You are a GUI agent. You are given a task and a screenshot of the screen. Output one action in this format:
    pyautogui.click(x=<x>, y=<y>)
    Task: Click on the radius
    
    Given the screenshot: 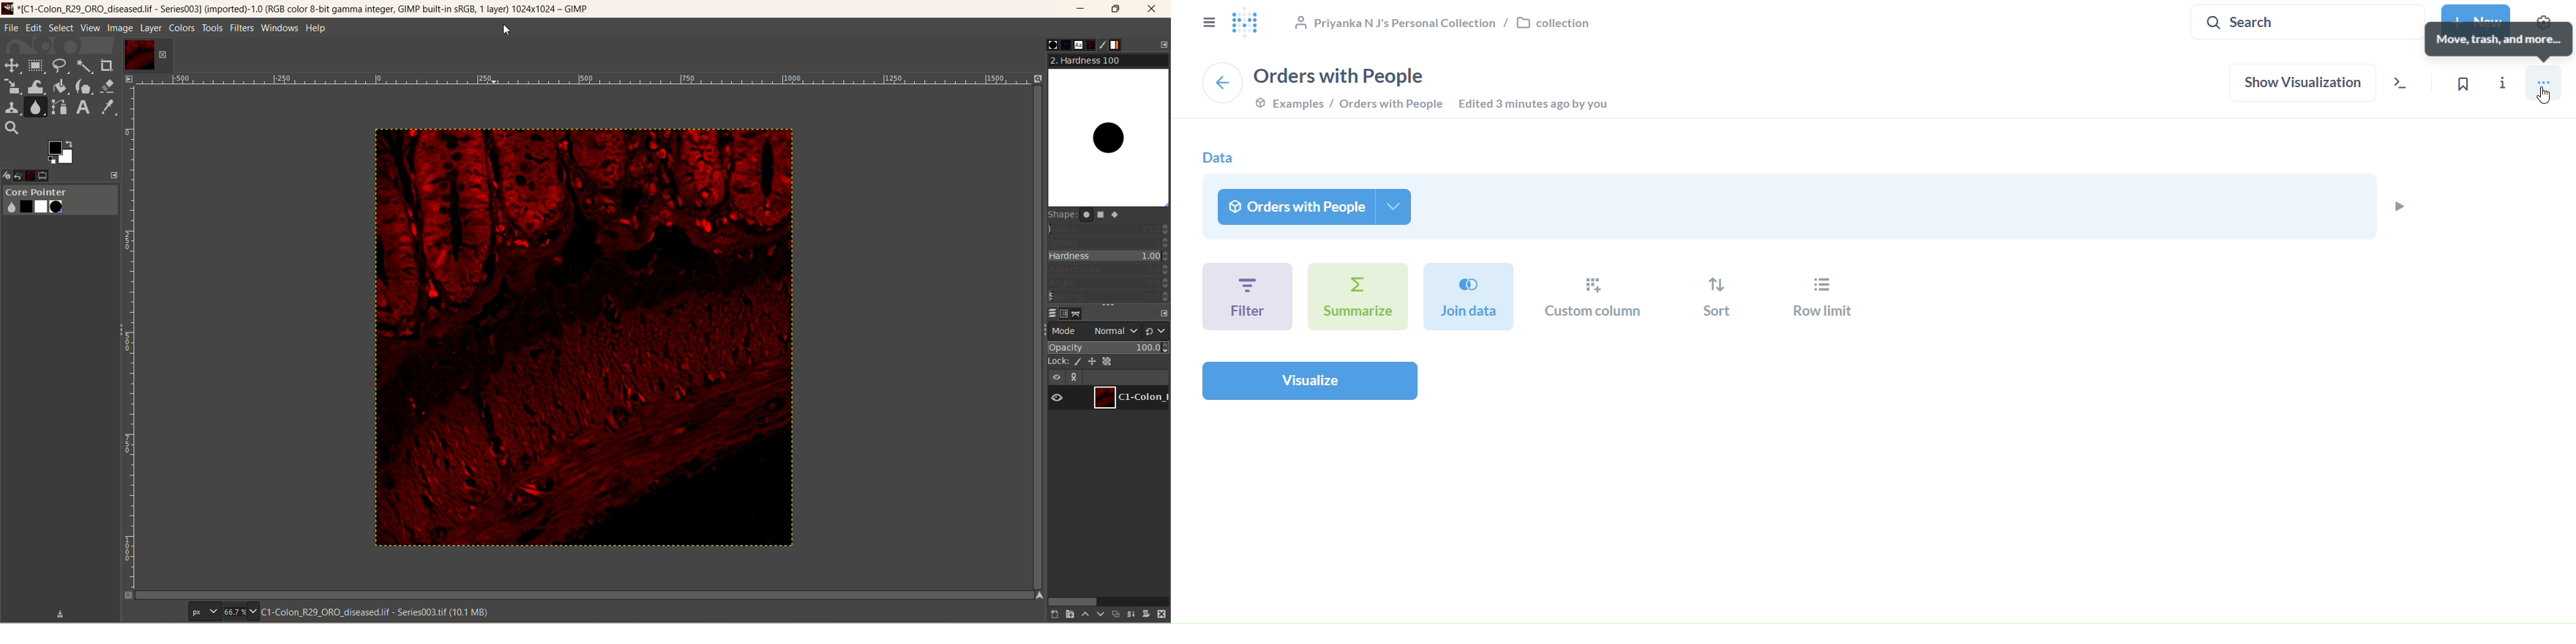 What is the action you would take?
    pyautogui.click(x=1110, y=228)
    